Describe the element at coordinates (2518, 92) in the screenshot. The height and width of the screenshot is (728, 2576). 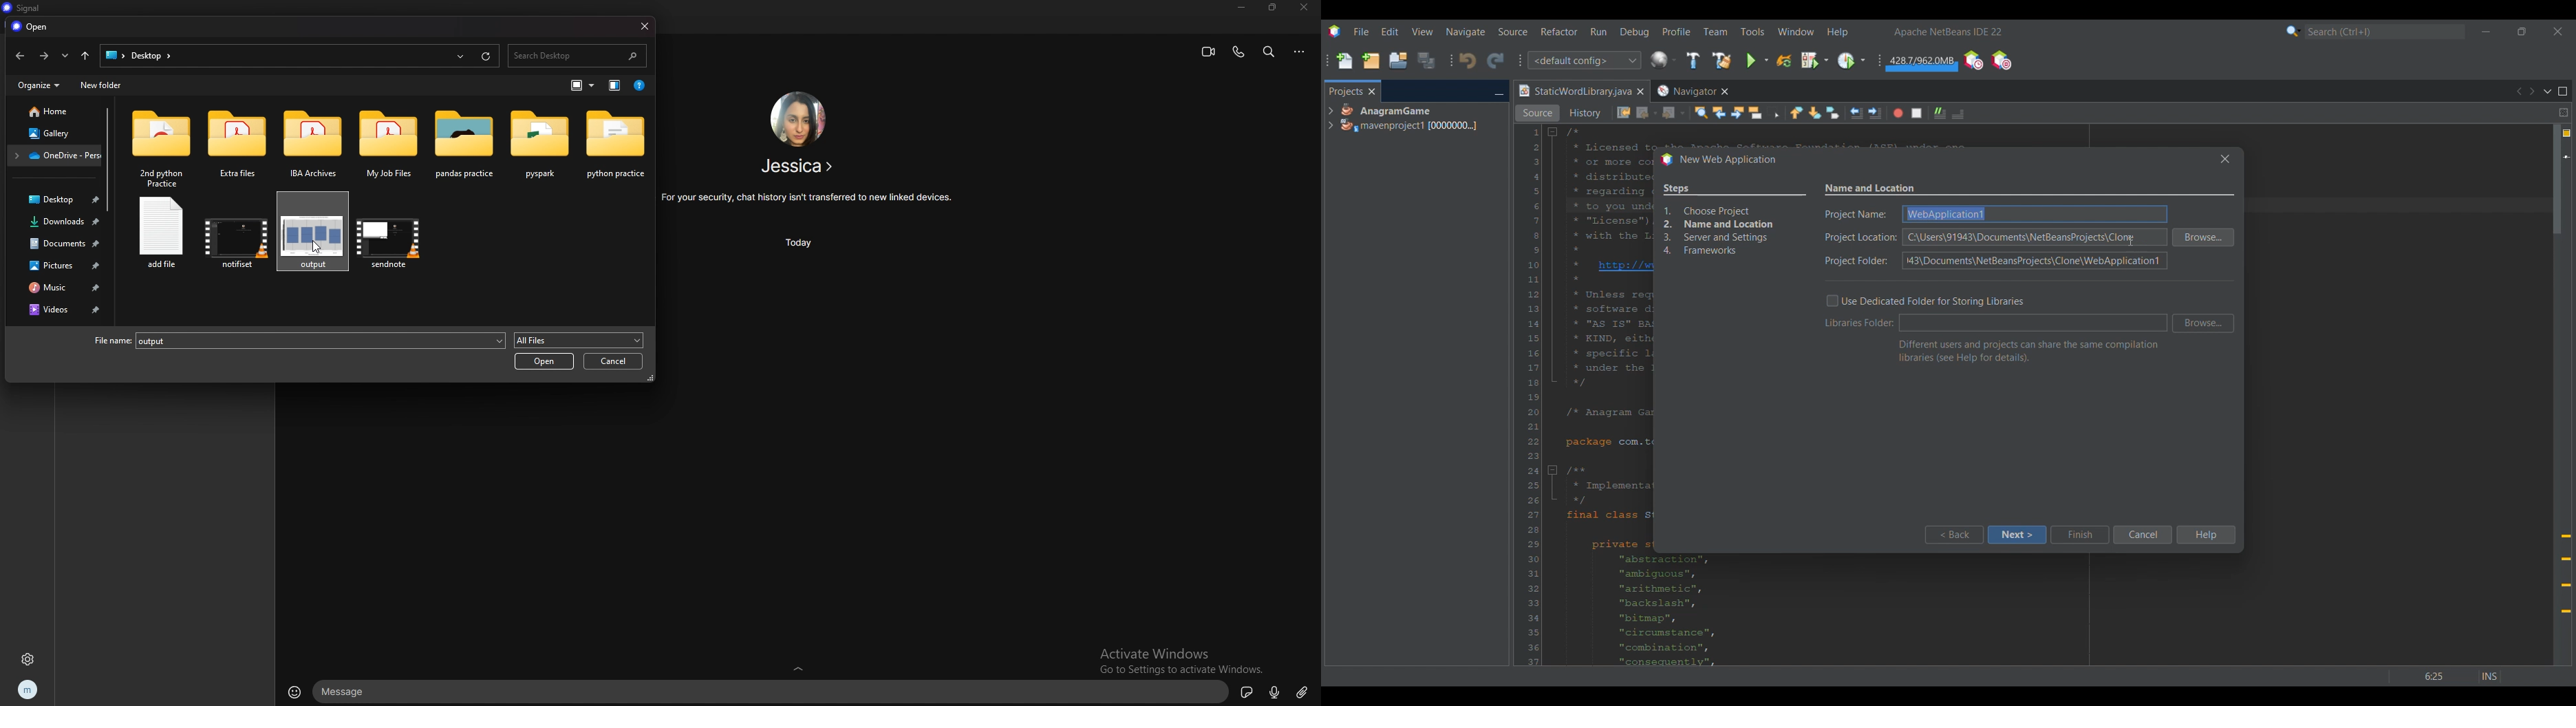
I see `Previous` at that location.